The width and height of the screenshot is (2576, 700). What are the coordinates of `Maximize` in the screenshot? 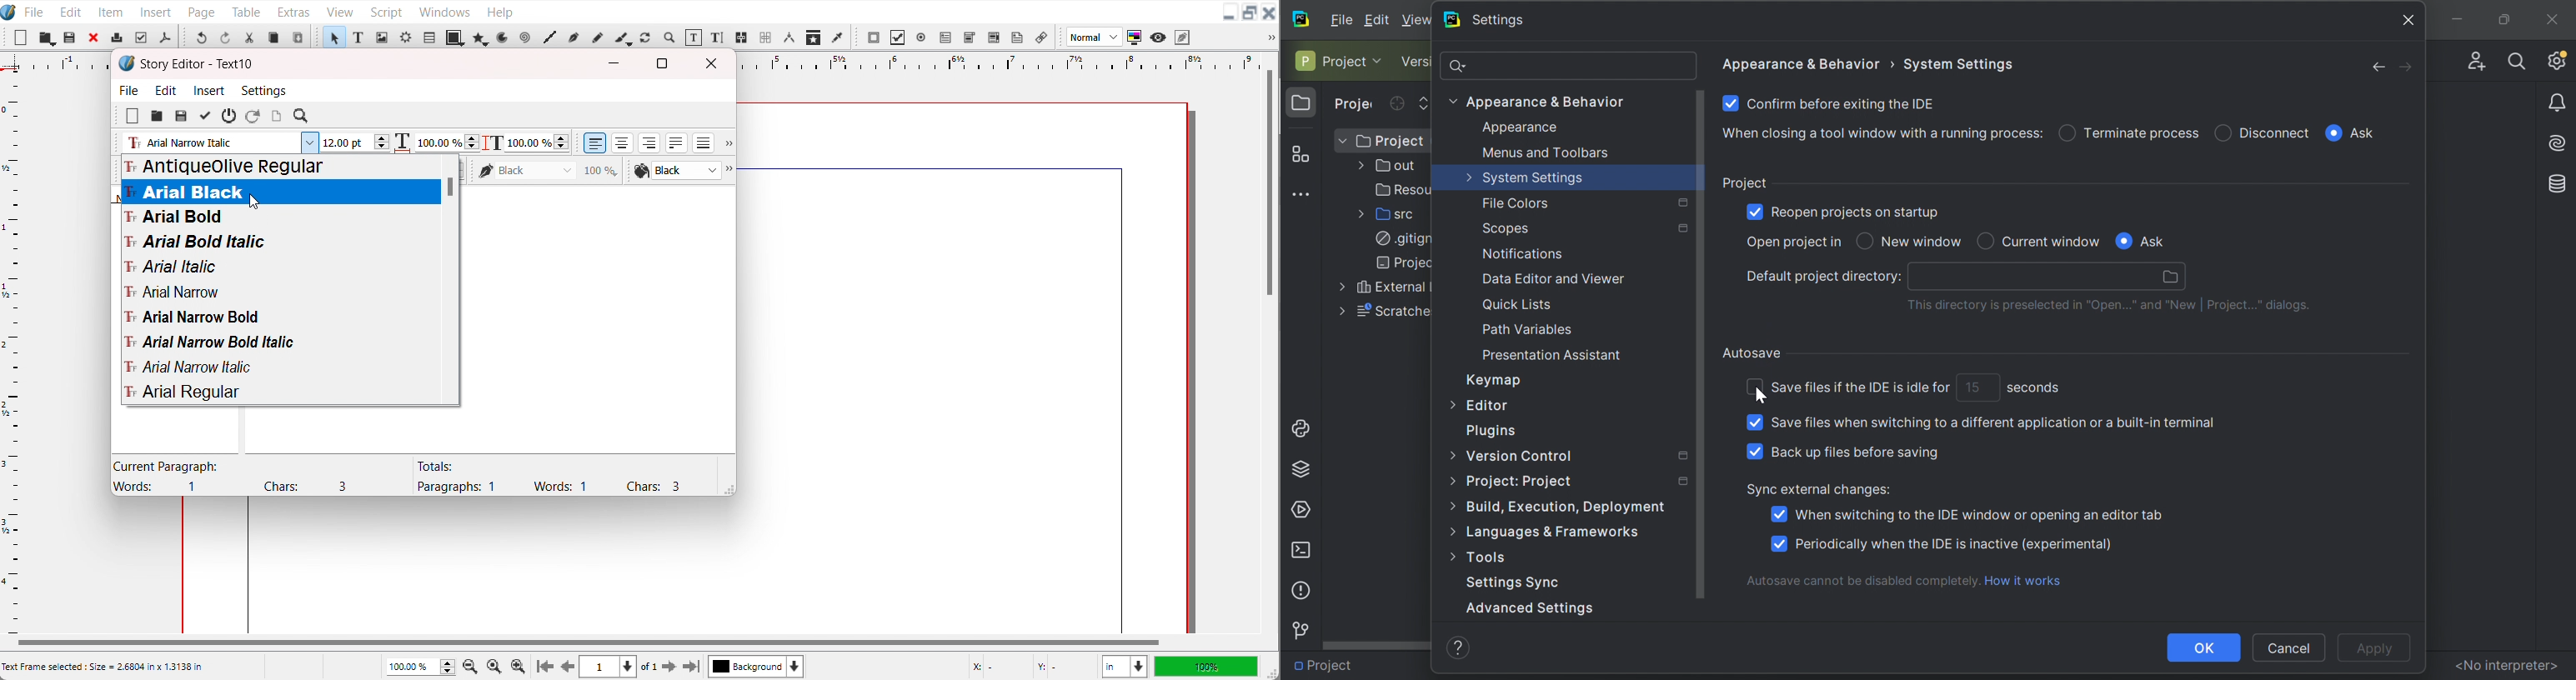 It's located at (1250, 13).